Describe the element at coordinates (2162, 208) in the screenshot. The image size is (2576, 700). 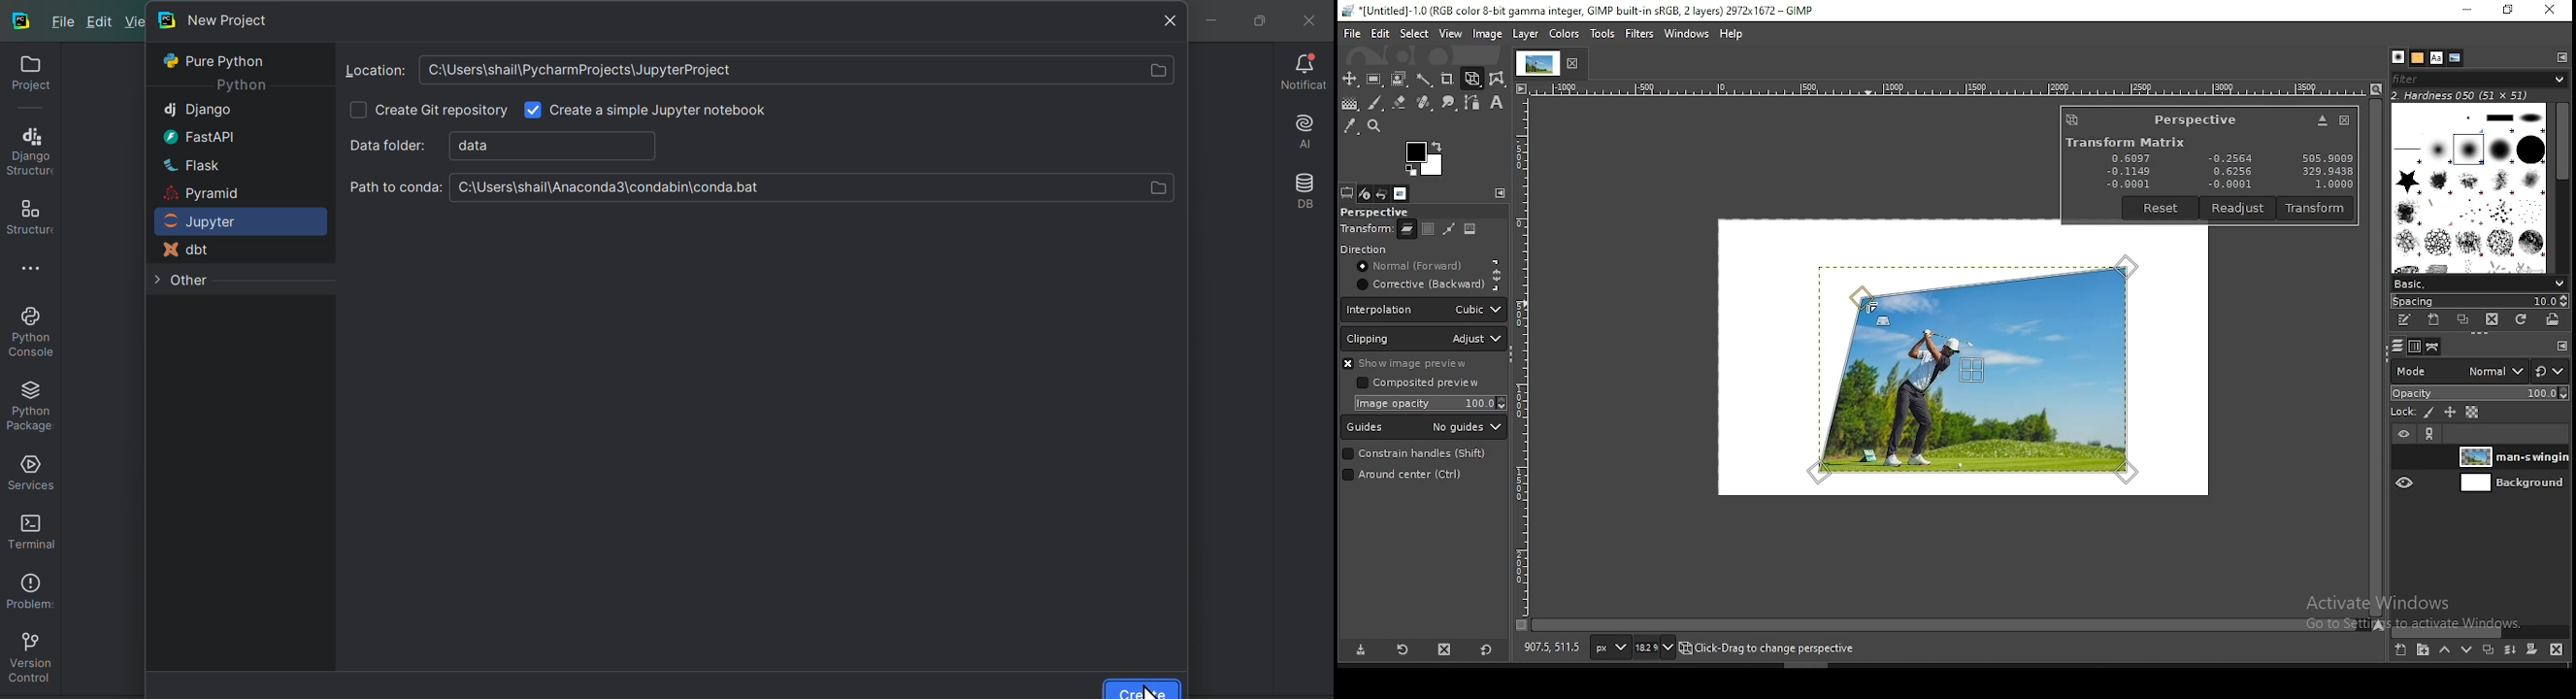
I see `reset` at that location.